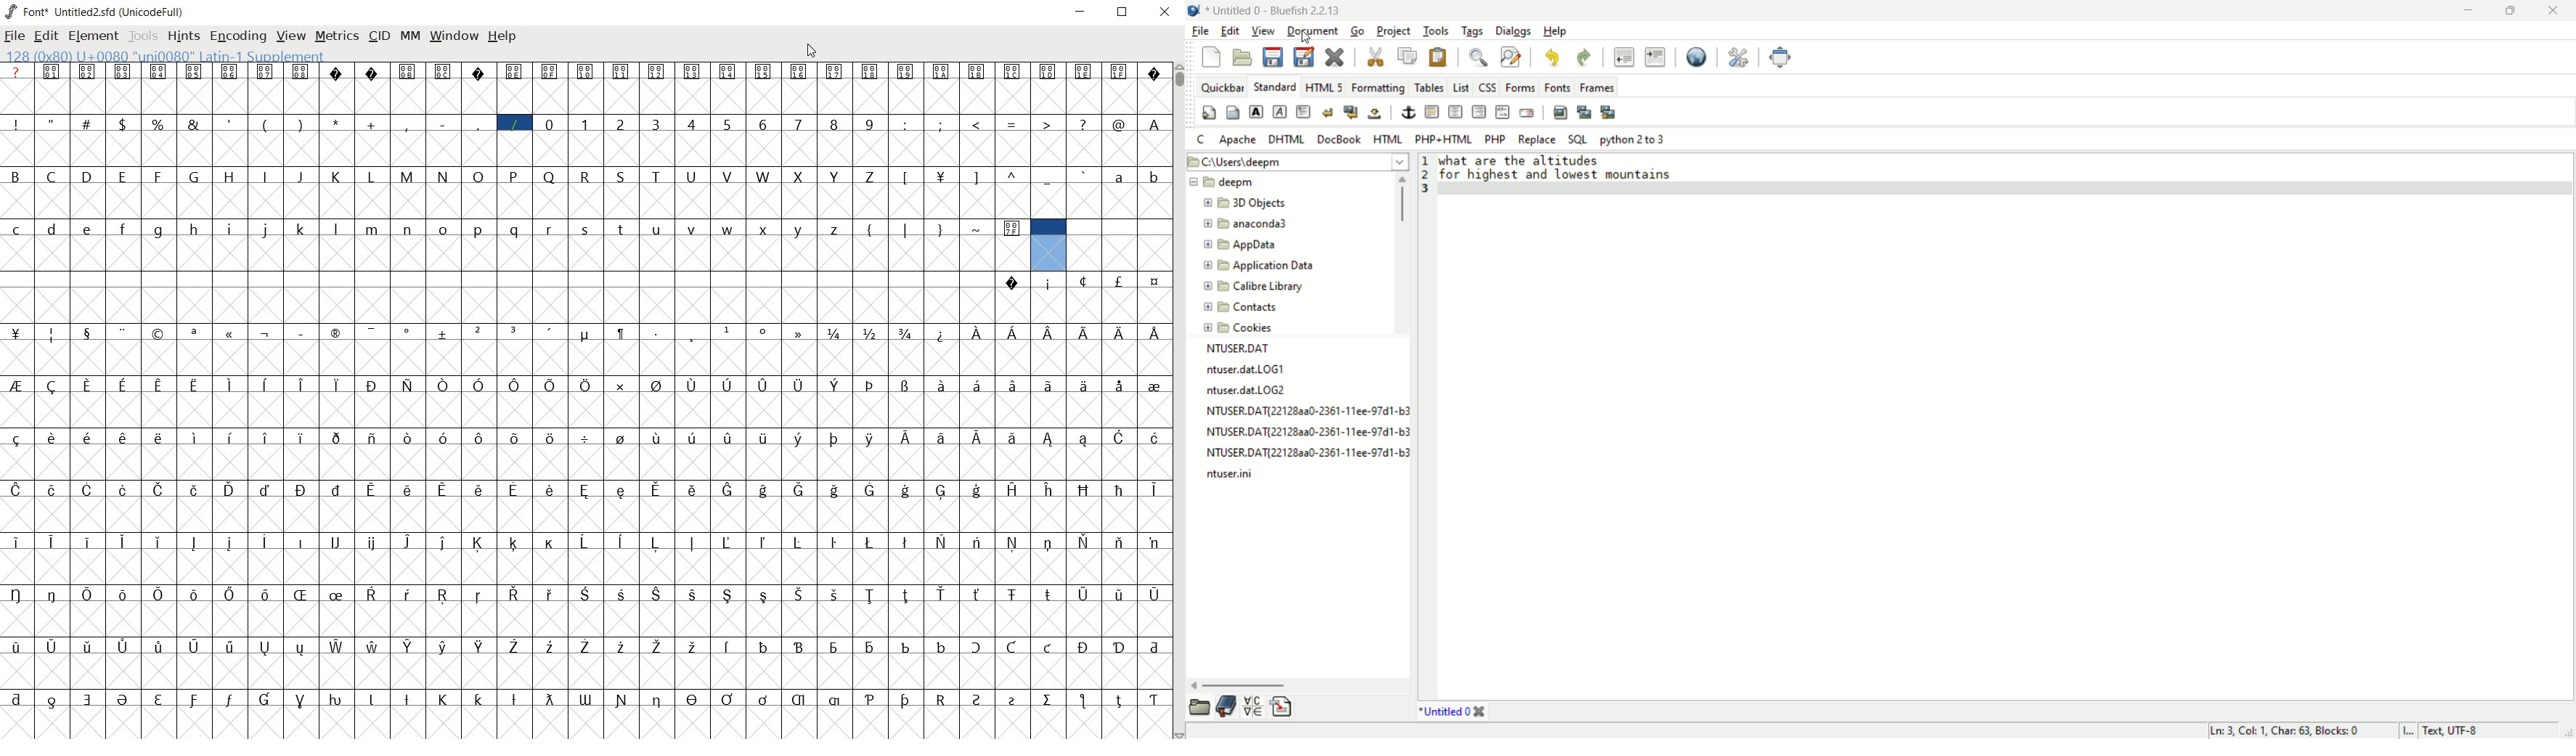 This screenshot has width=2576, height=756. I want to click on Symbol, so click(233, 594).